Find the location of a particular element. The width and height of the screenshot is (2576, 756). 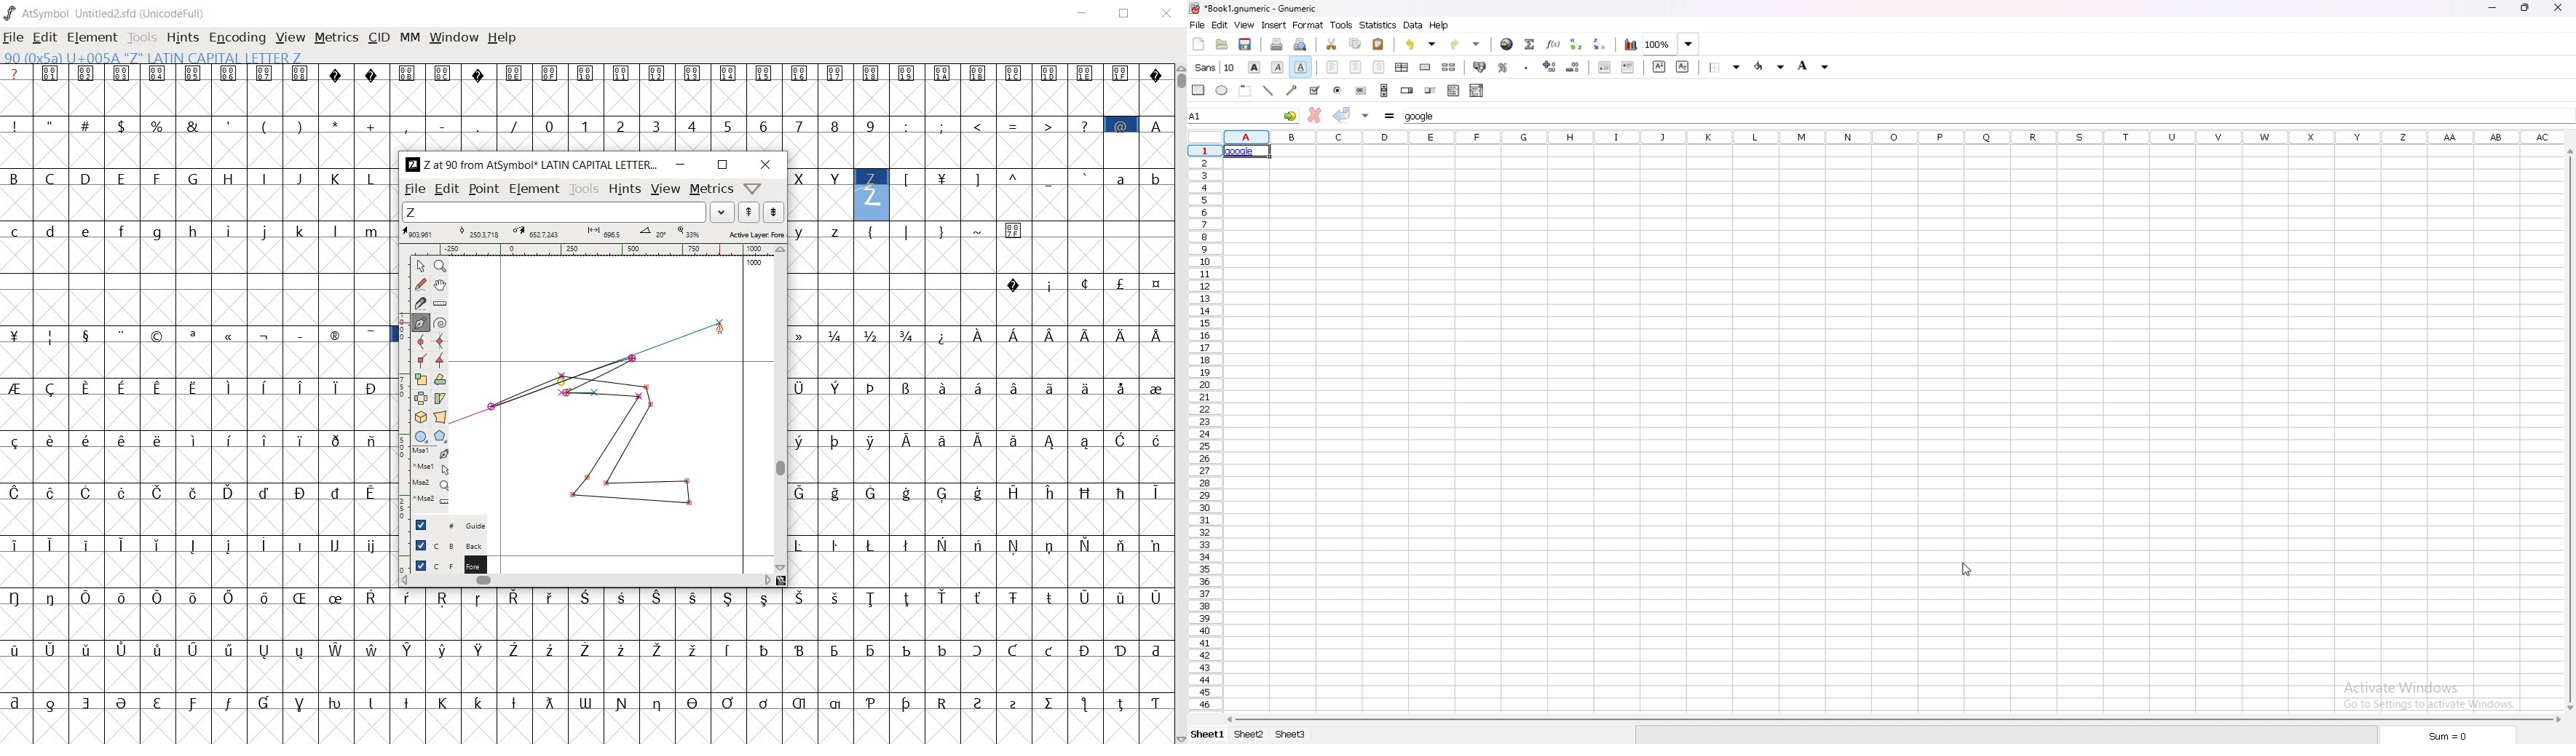

scroll by hand is located at coordinates (441, 285).